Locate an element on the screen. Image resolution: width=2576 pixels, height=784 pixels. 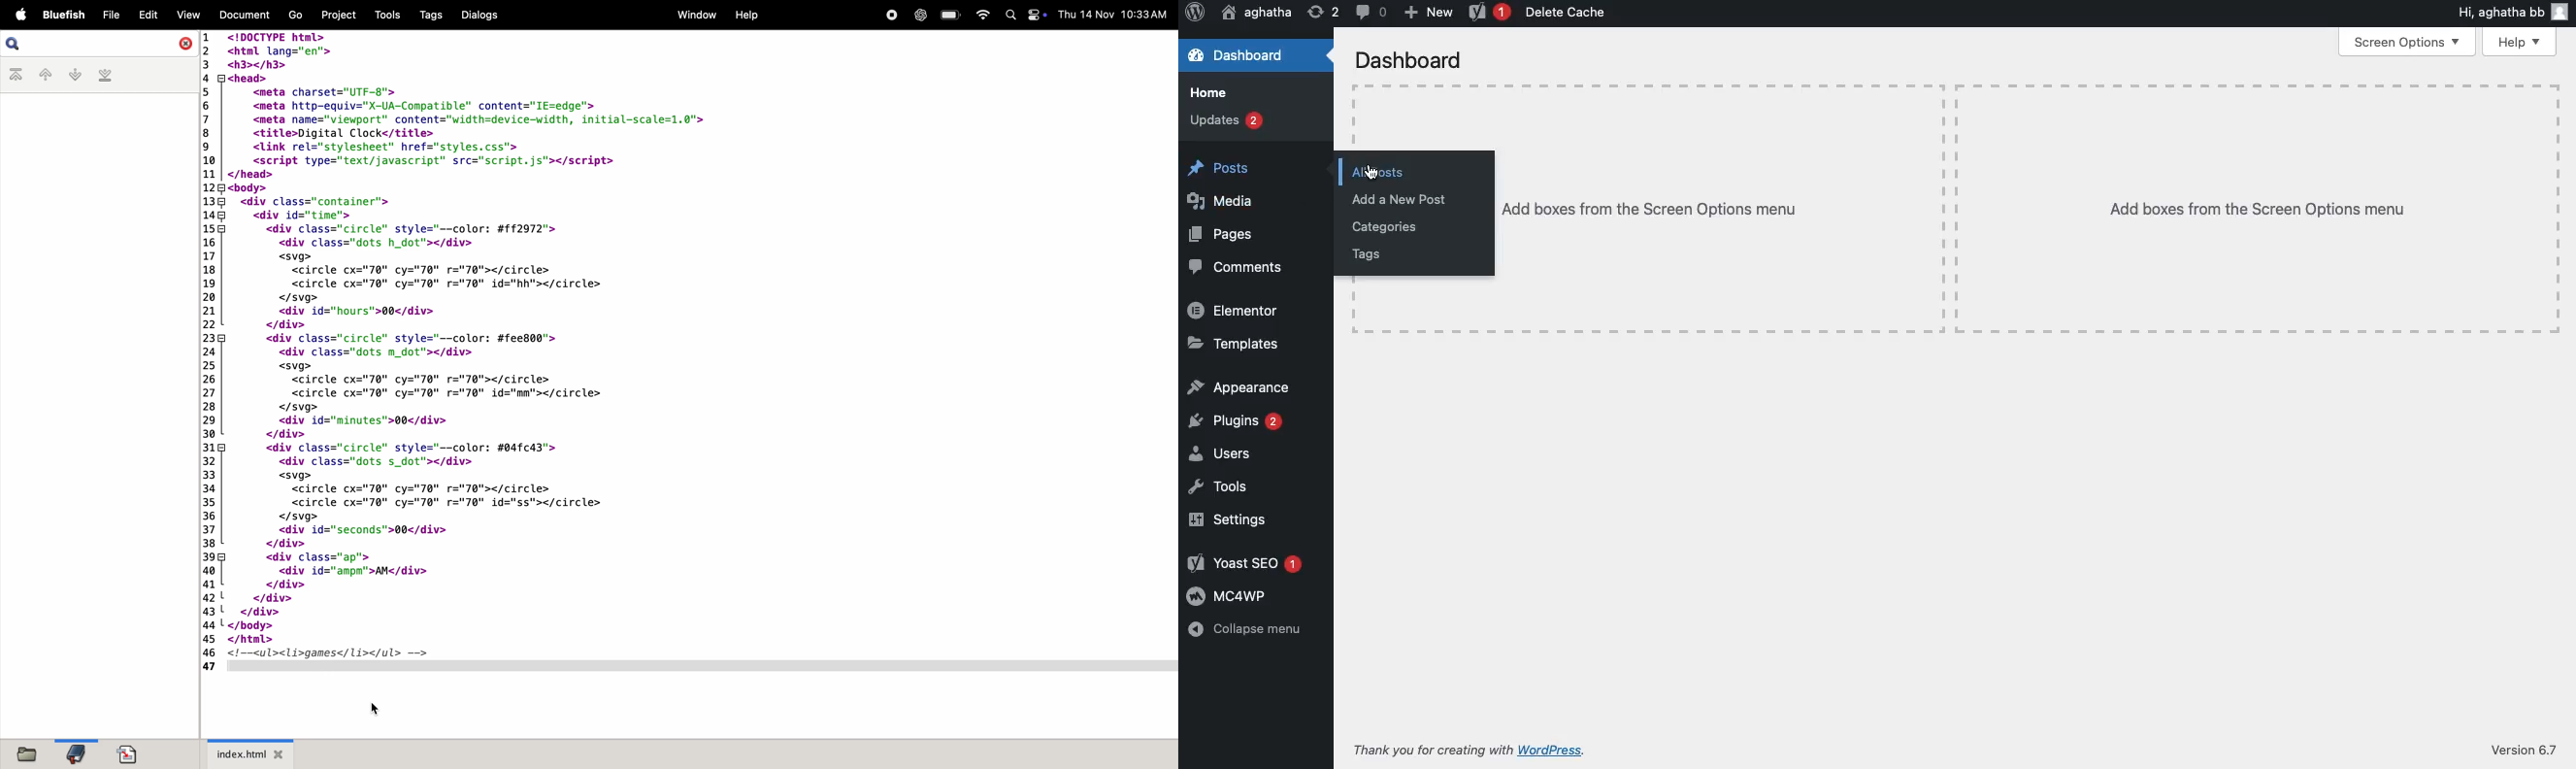
Add boxes from the Screen Options menu is located at coordinates (2258, 210).